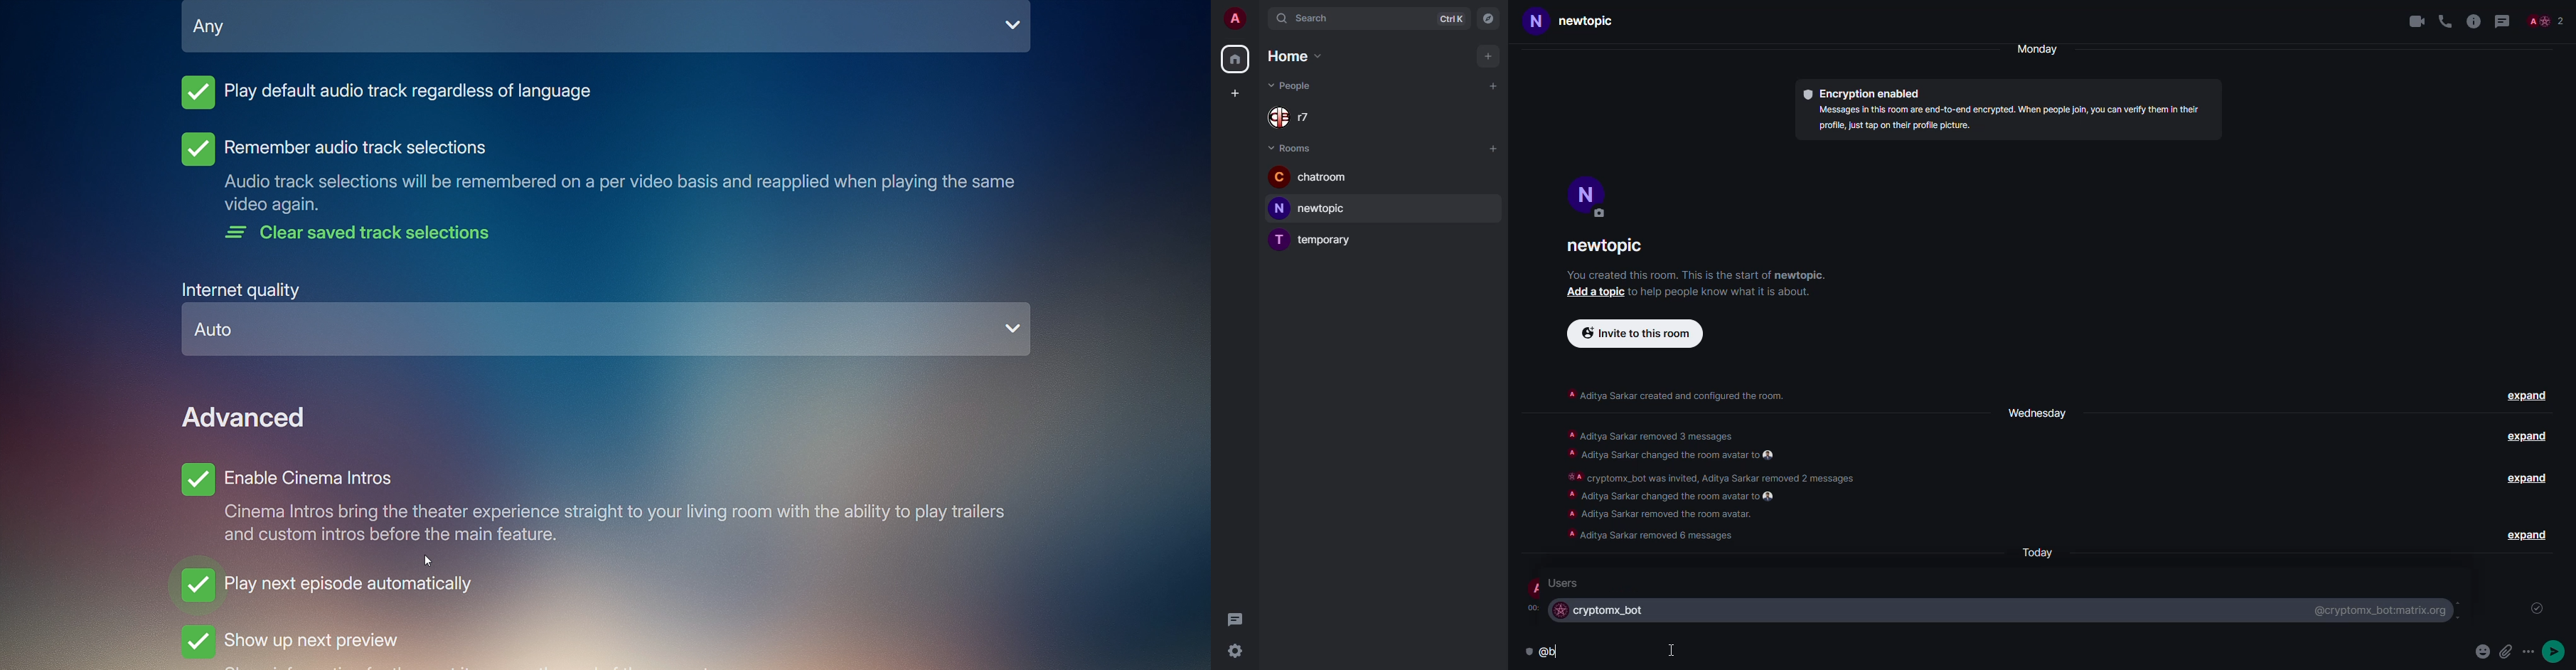 Image resolution: width=2576 pixels, height=672 pixels. I want to click on add, so click(1493, 87).